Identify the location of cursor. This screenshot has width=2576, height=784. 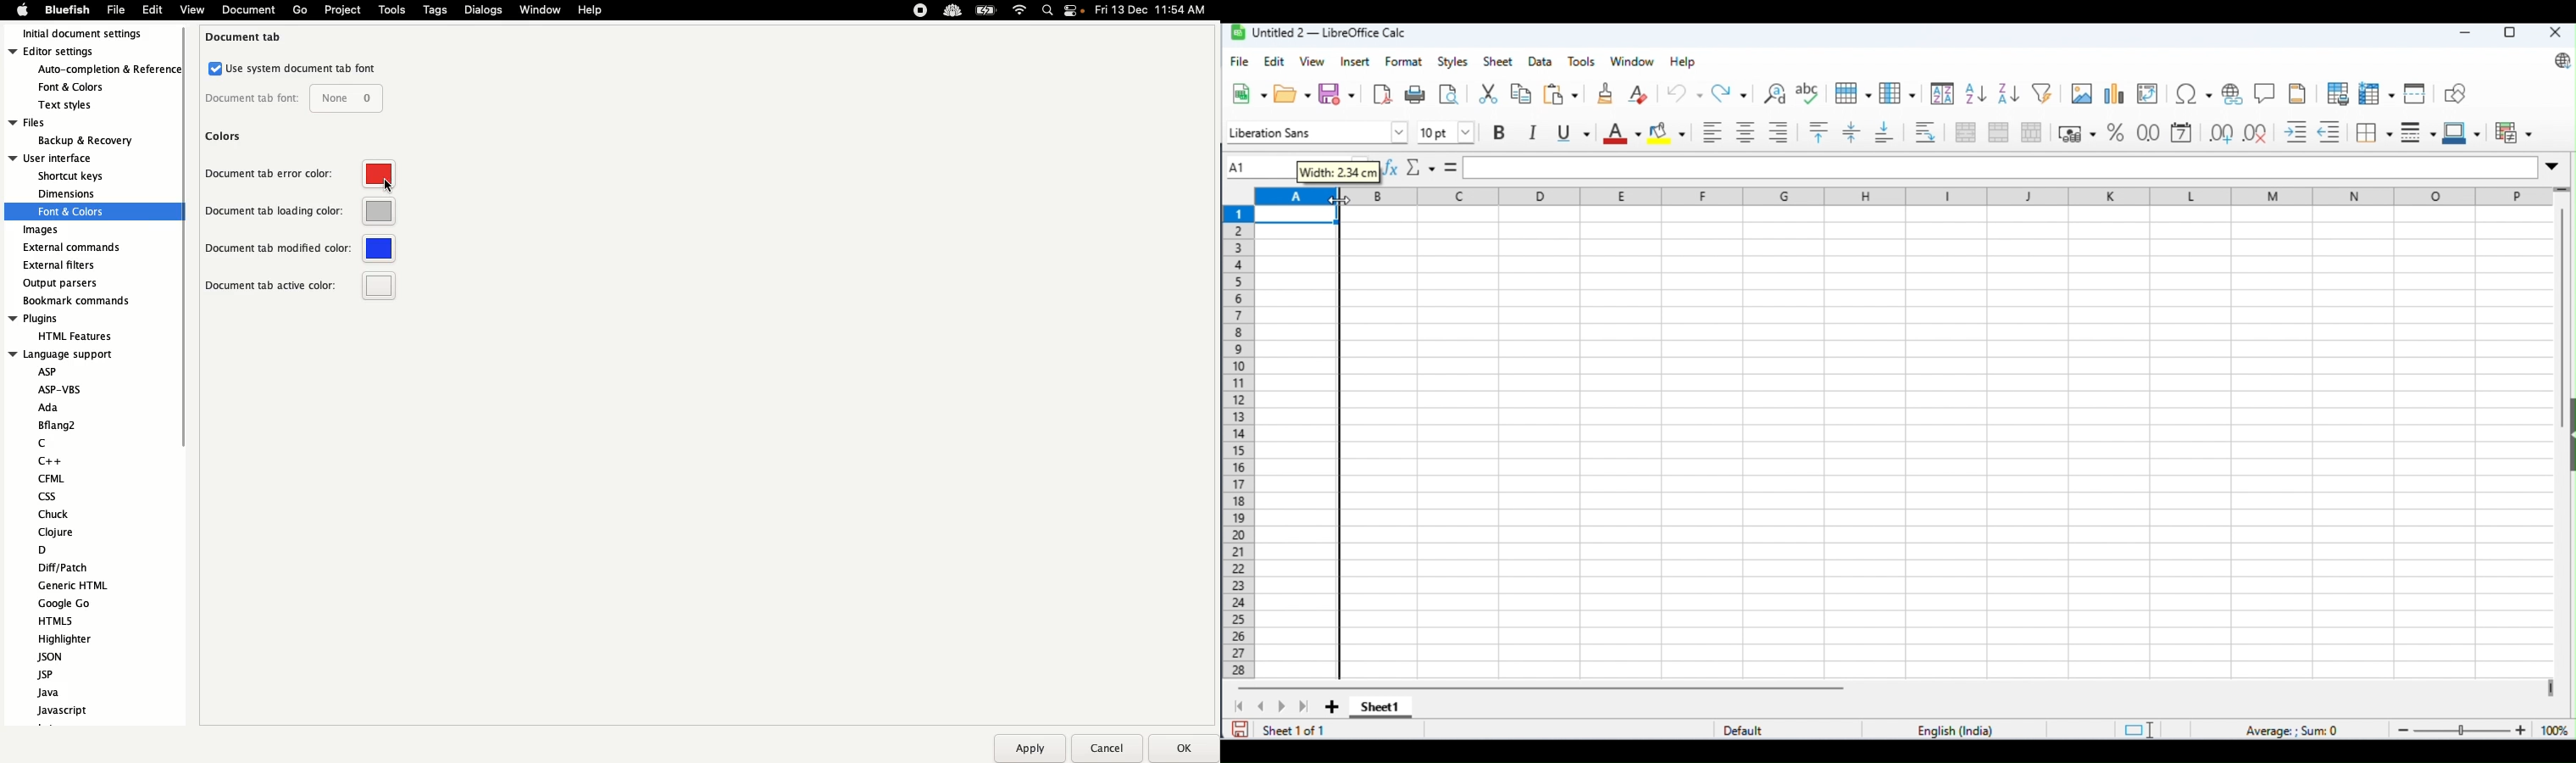
(387, 186).